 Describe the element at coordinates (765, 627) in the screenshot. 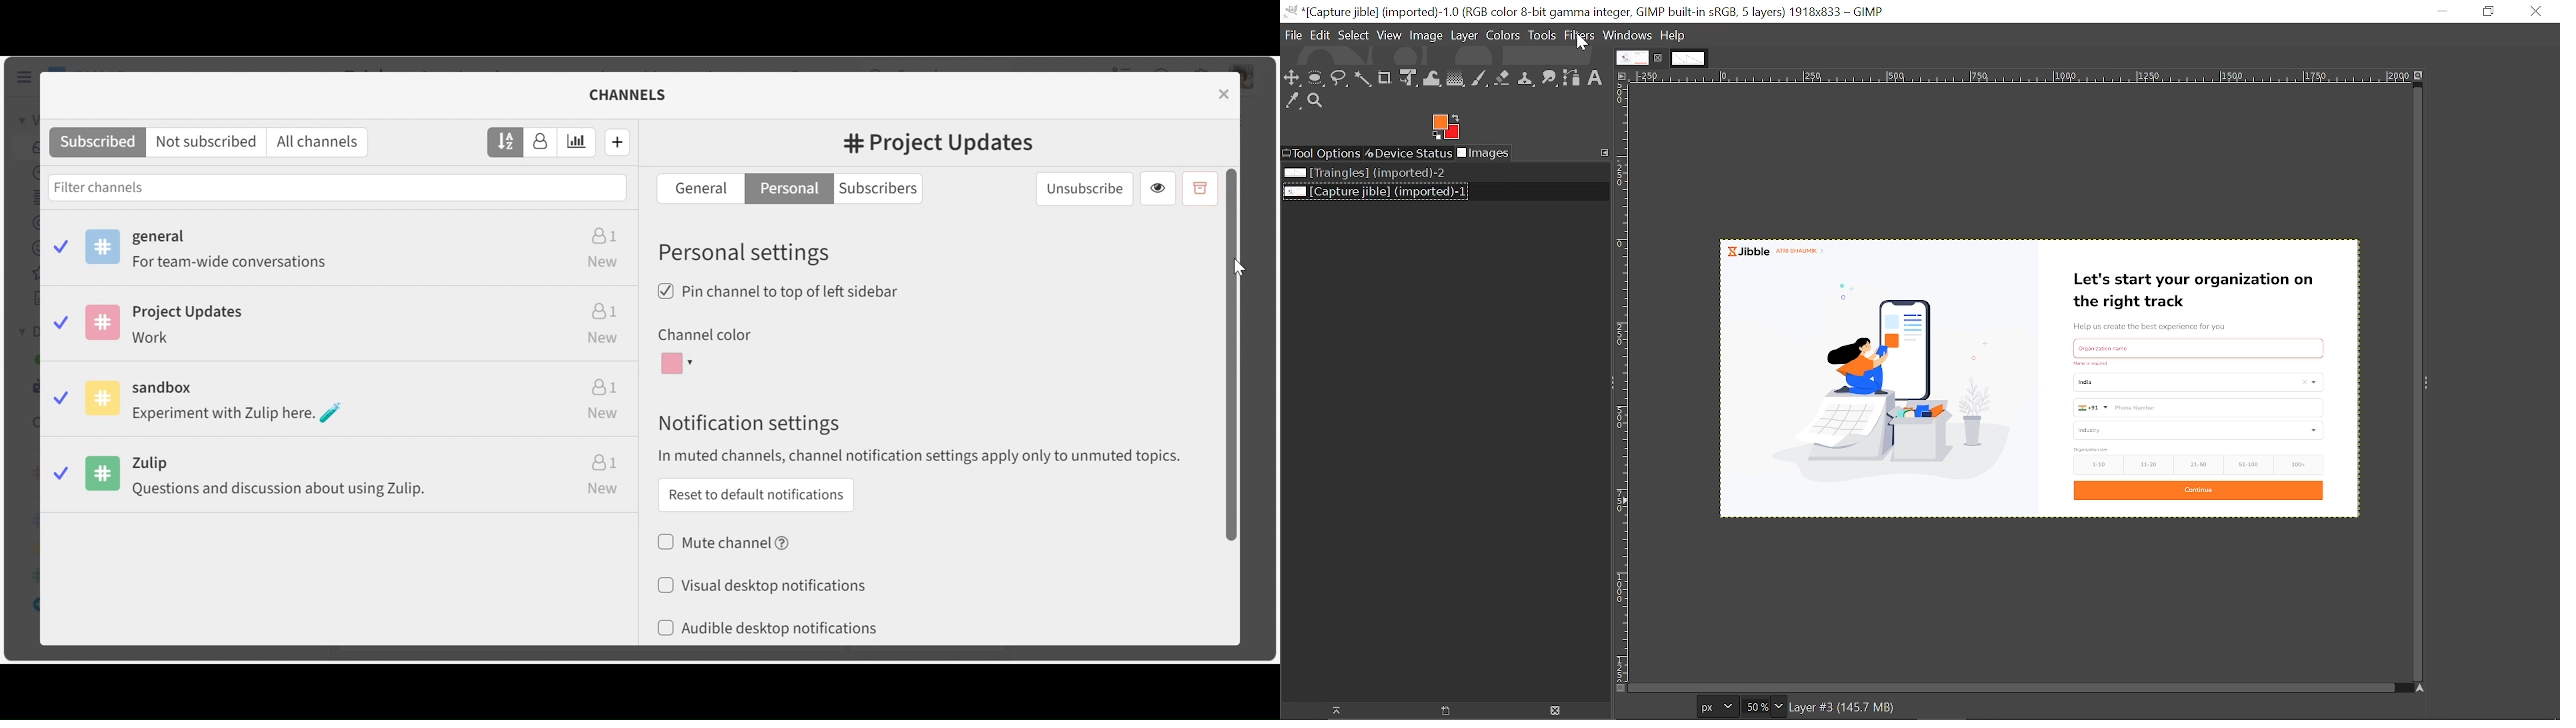

I see `(un)select Audible desktop notifications` at that location.